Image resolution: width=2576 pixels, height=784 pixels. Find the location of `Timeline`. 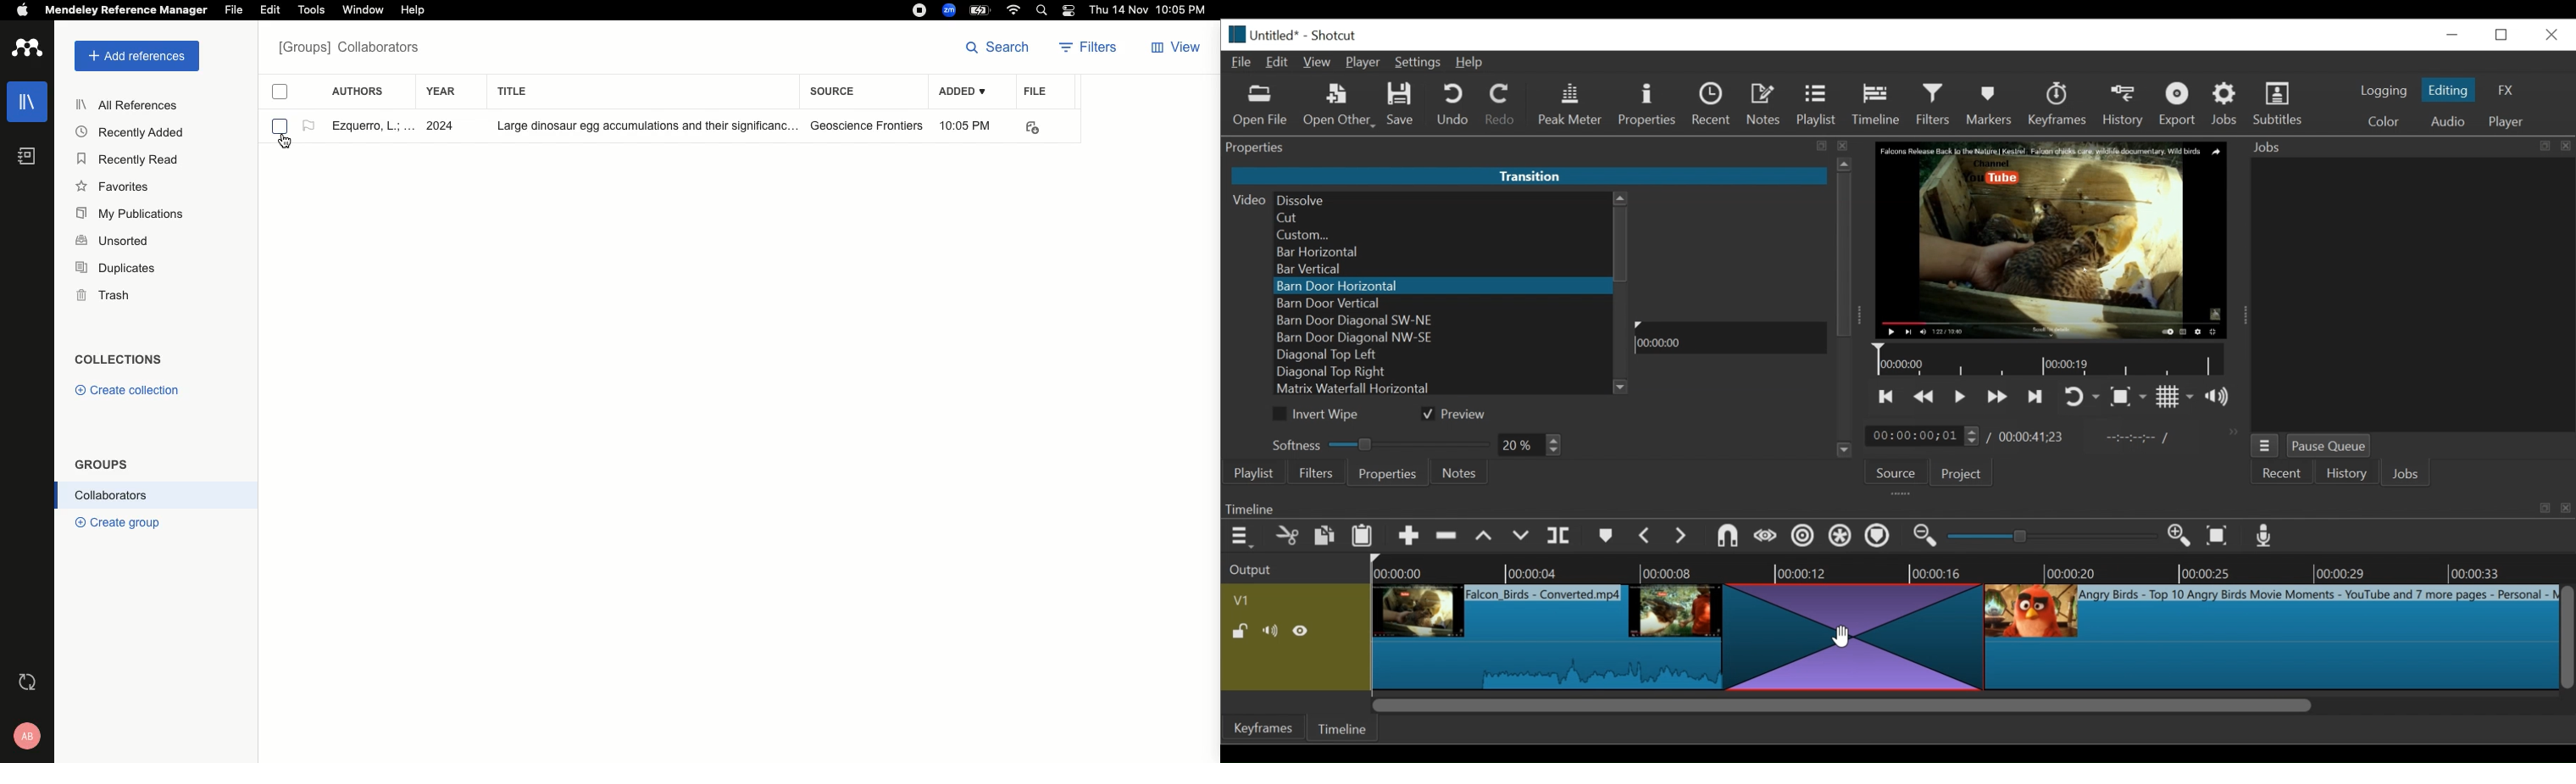

Timeline is located at coordinates (2051, 360).